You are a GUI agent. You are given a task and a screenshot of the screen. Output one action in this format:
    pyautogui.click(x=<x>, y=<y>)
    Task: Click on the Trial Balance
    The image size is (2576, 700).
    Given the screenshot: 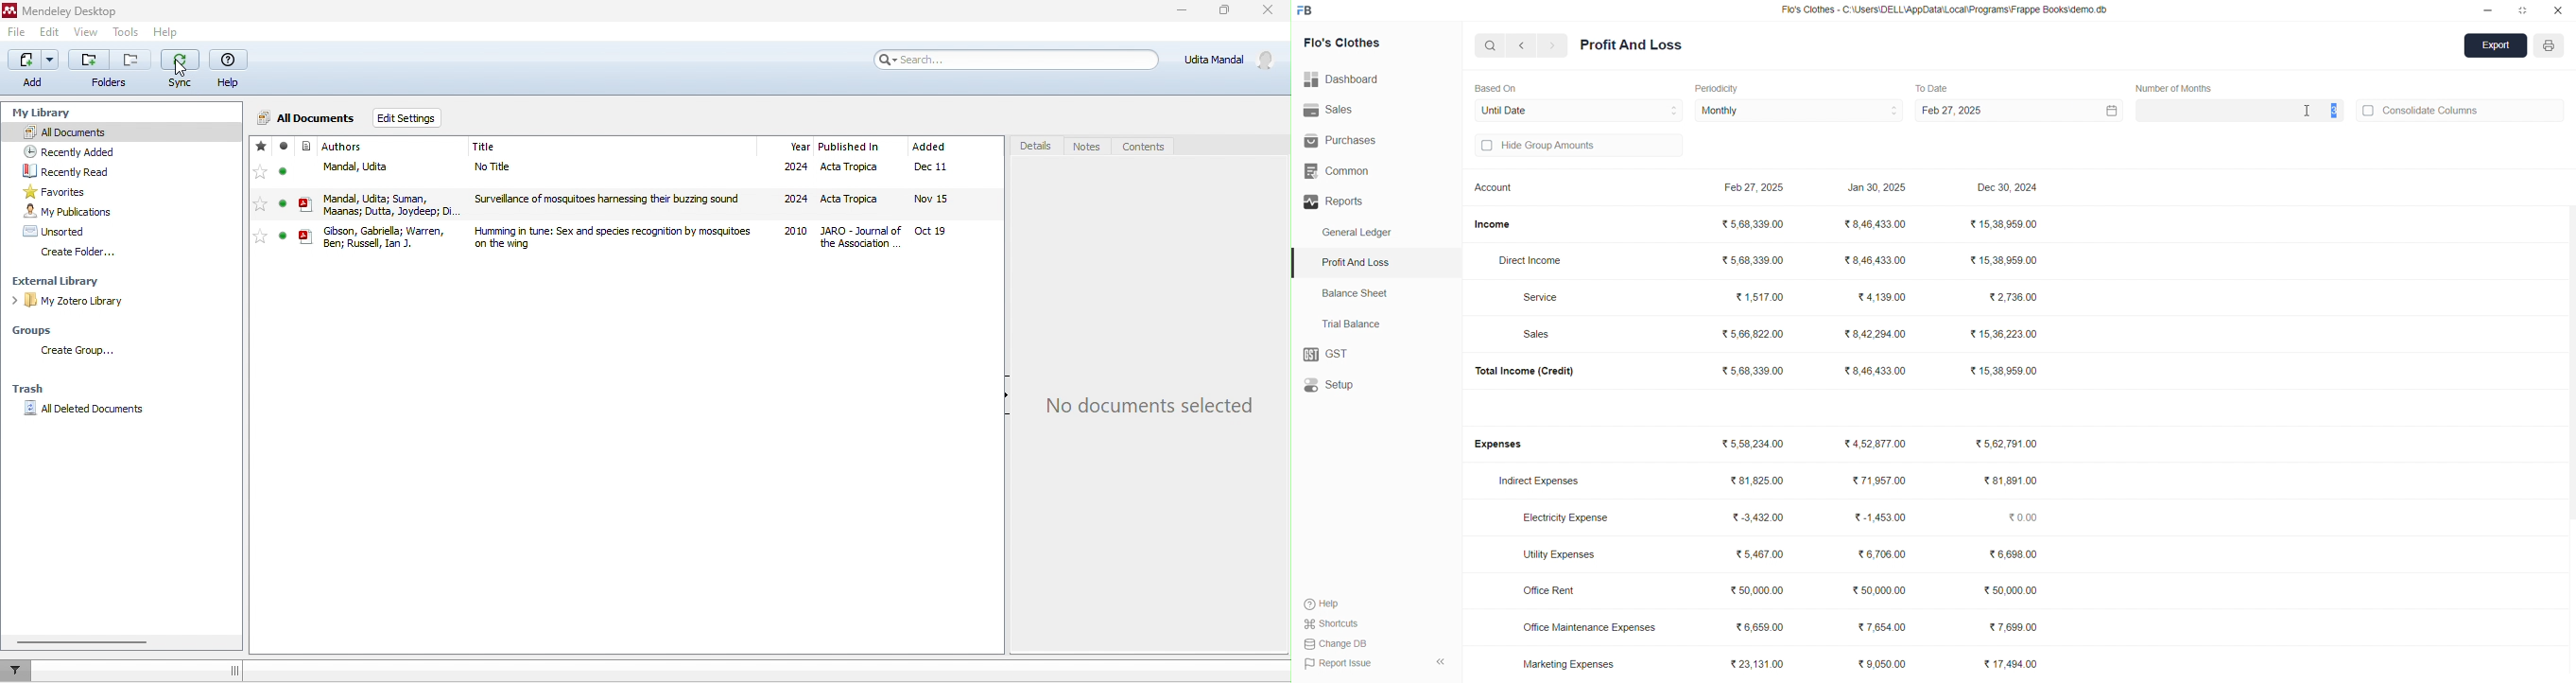 What is the action you would take?
    pyautogui.click(x=1356, y=323)
    